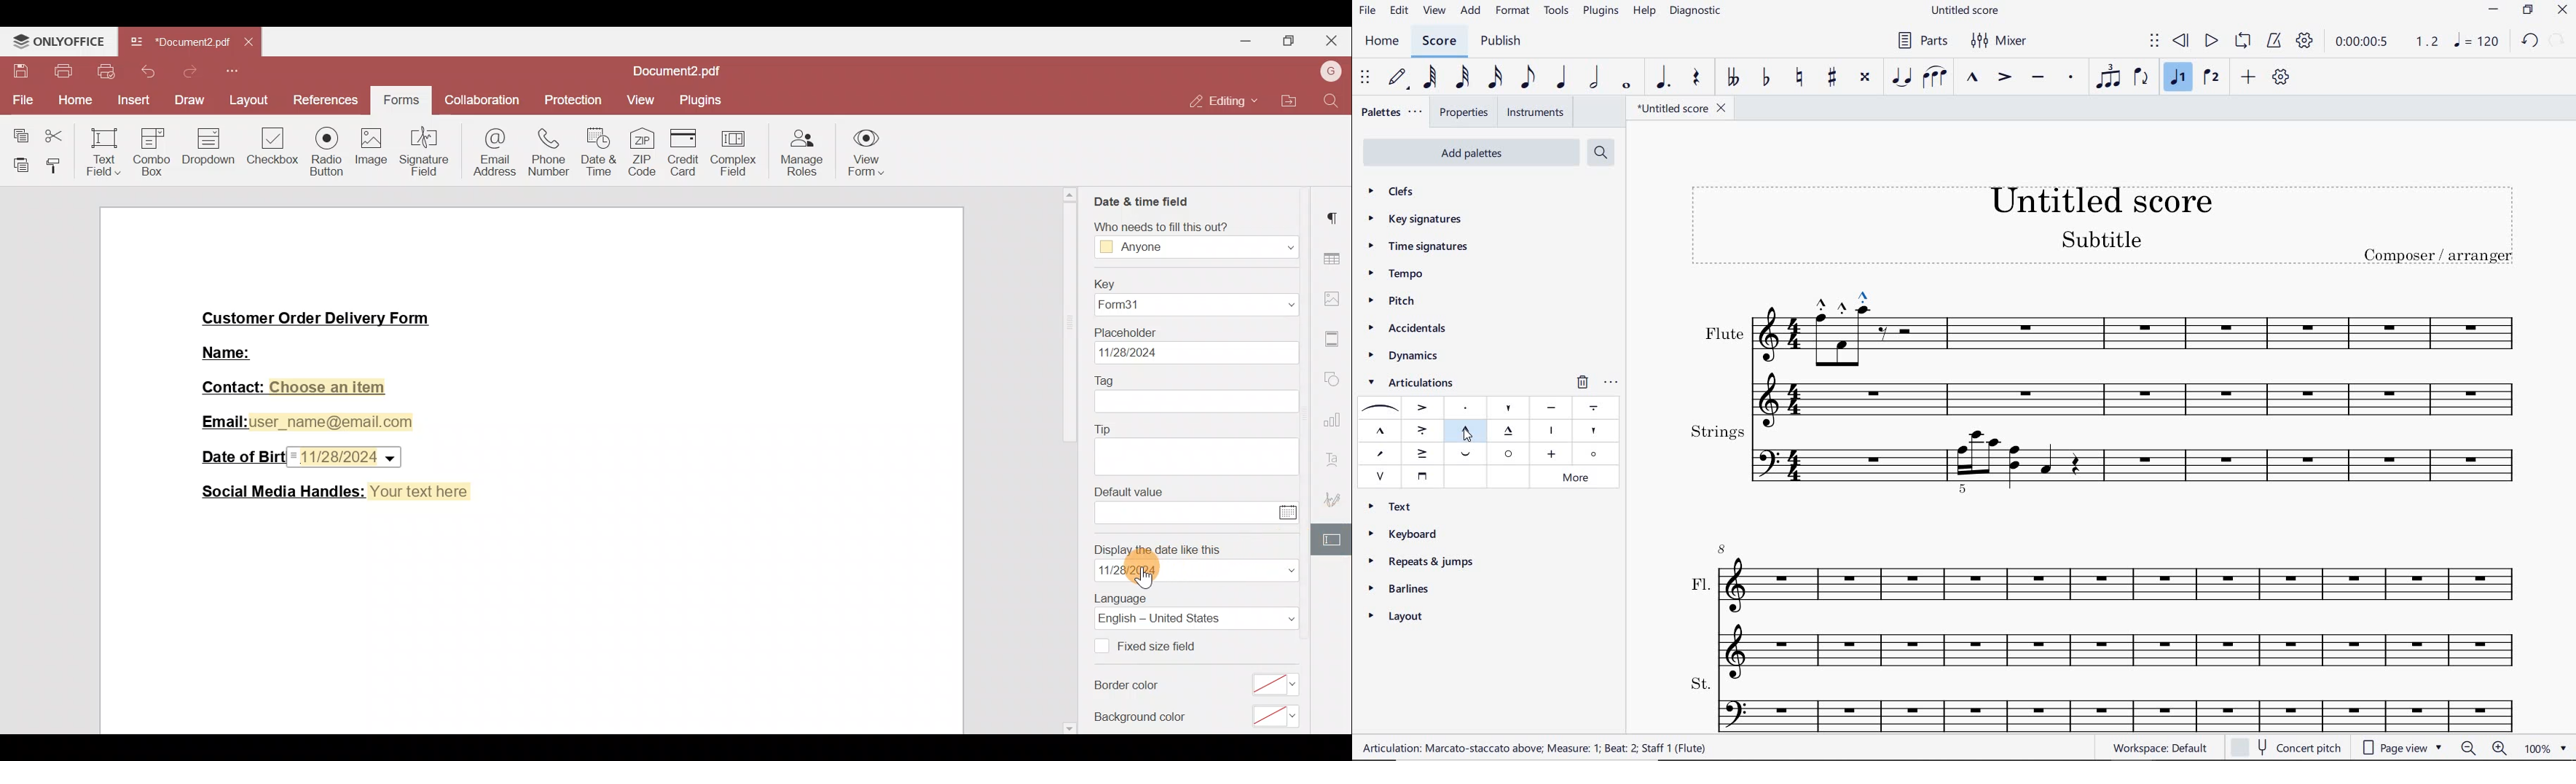 This screenshot has width=2576, height=784. I want to click on Checkbox , so click(1103, 646).